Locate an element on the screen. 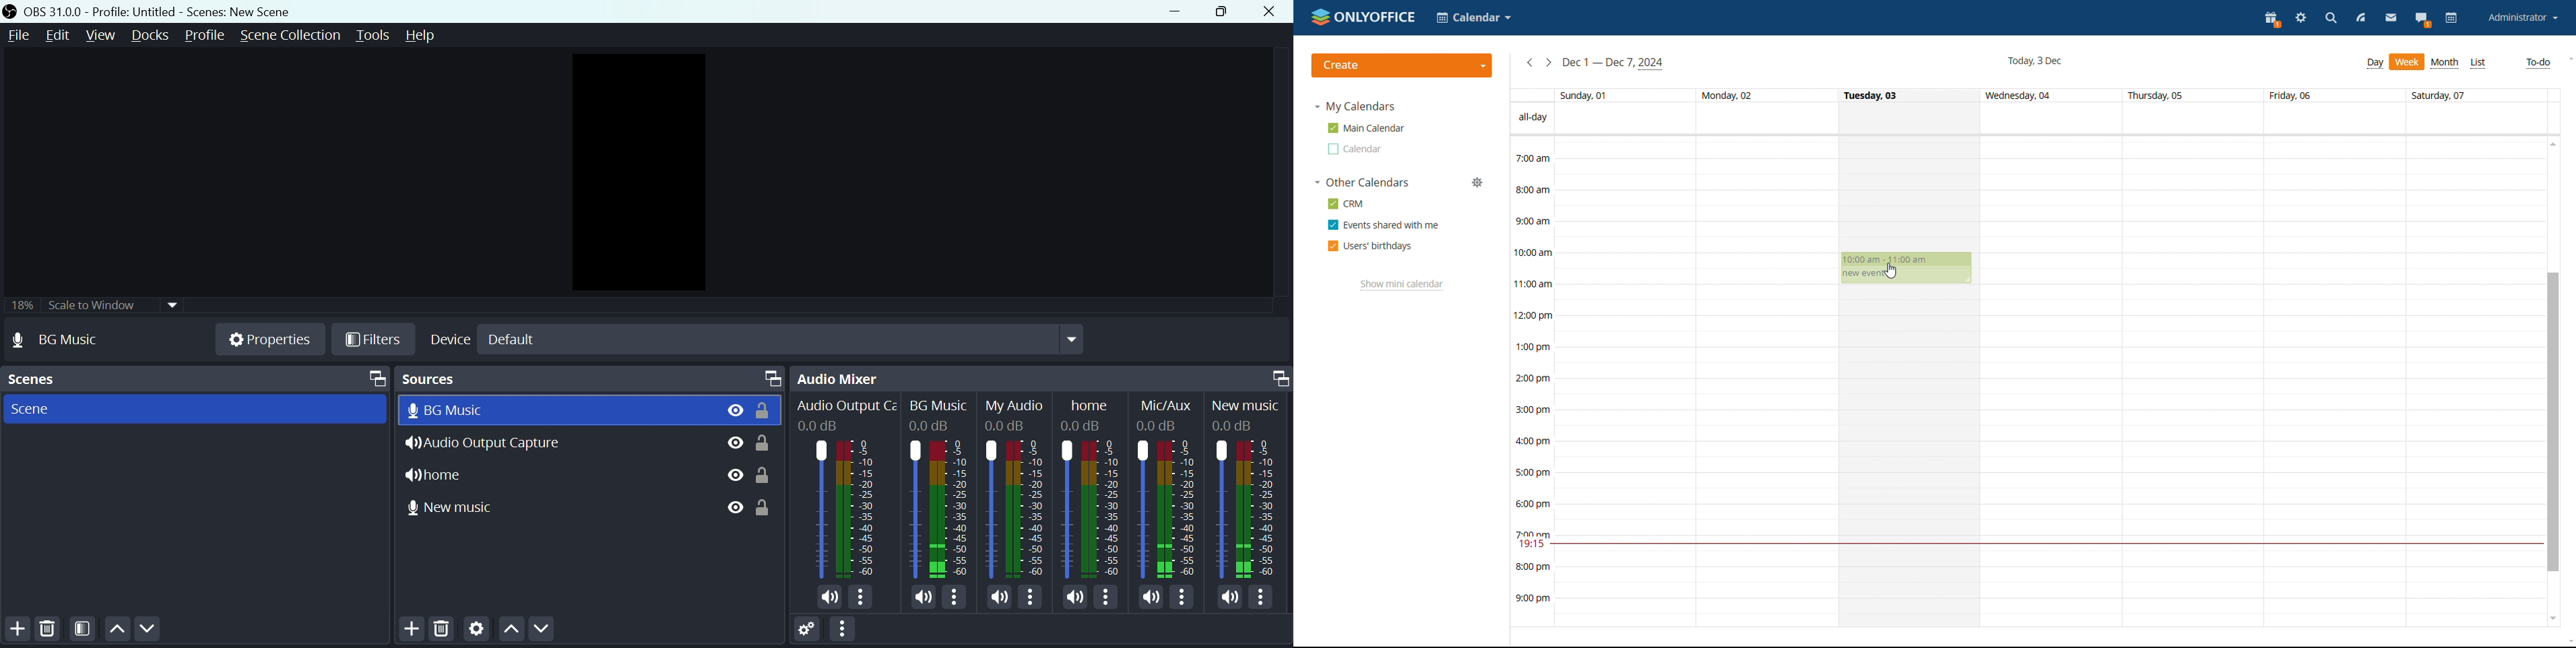 This screenshot has height=672, width=2576. close is located at coordinates (1272, 11).